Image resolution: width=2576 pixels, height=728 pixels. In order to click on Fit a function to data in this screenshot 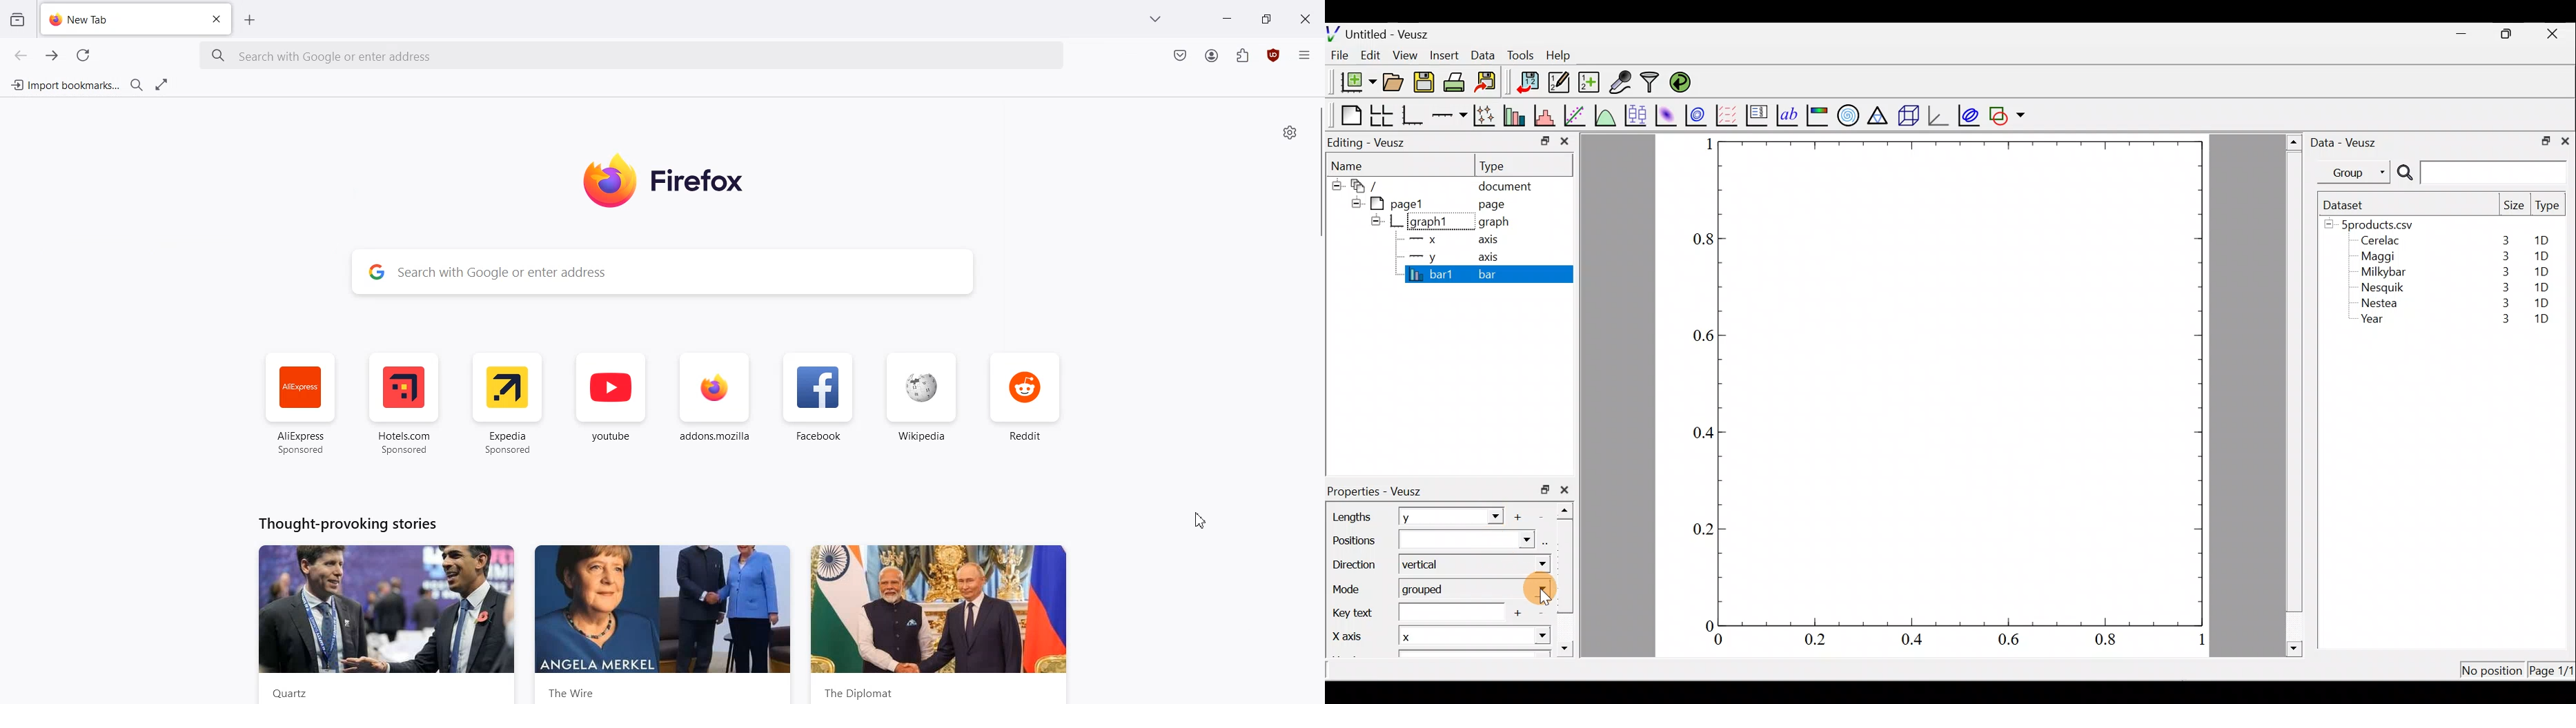, I will do `click(1576, 114)`.